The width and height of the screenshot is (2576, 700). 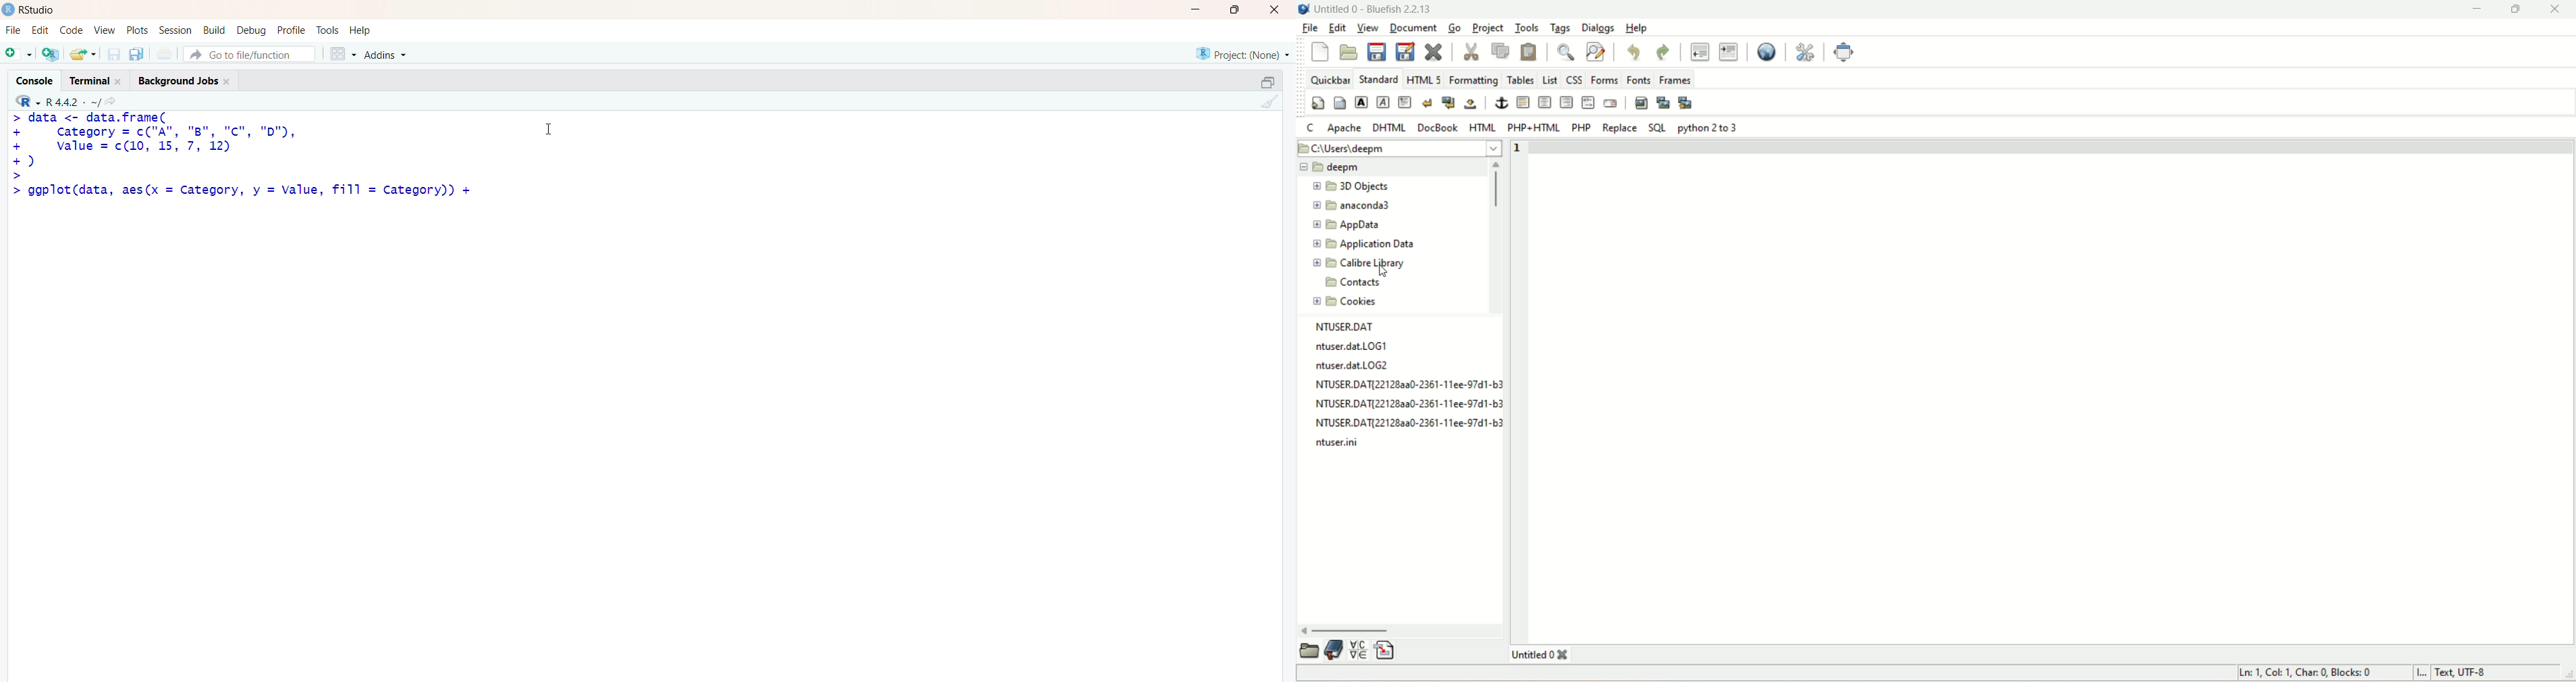 I want to click on maximize, so click(x=1239, y=9).